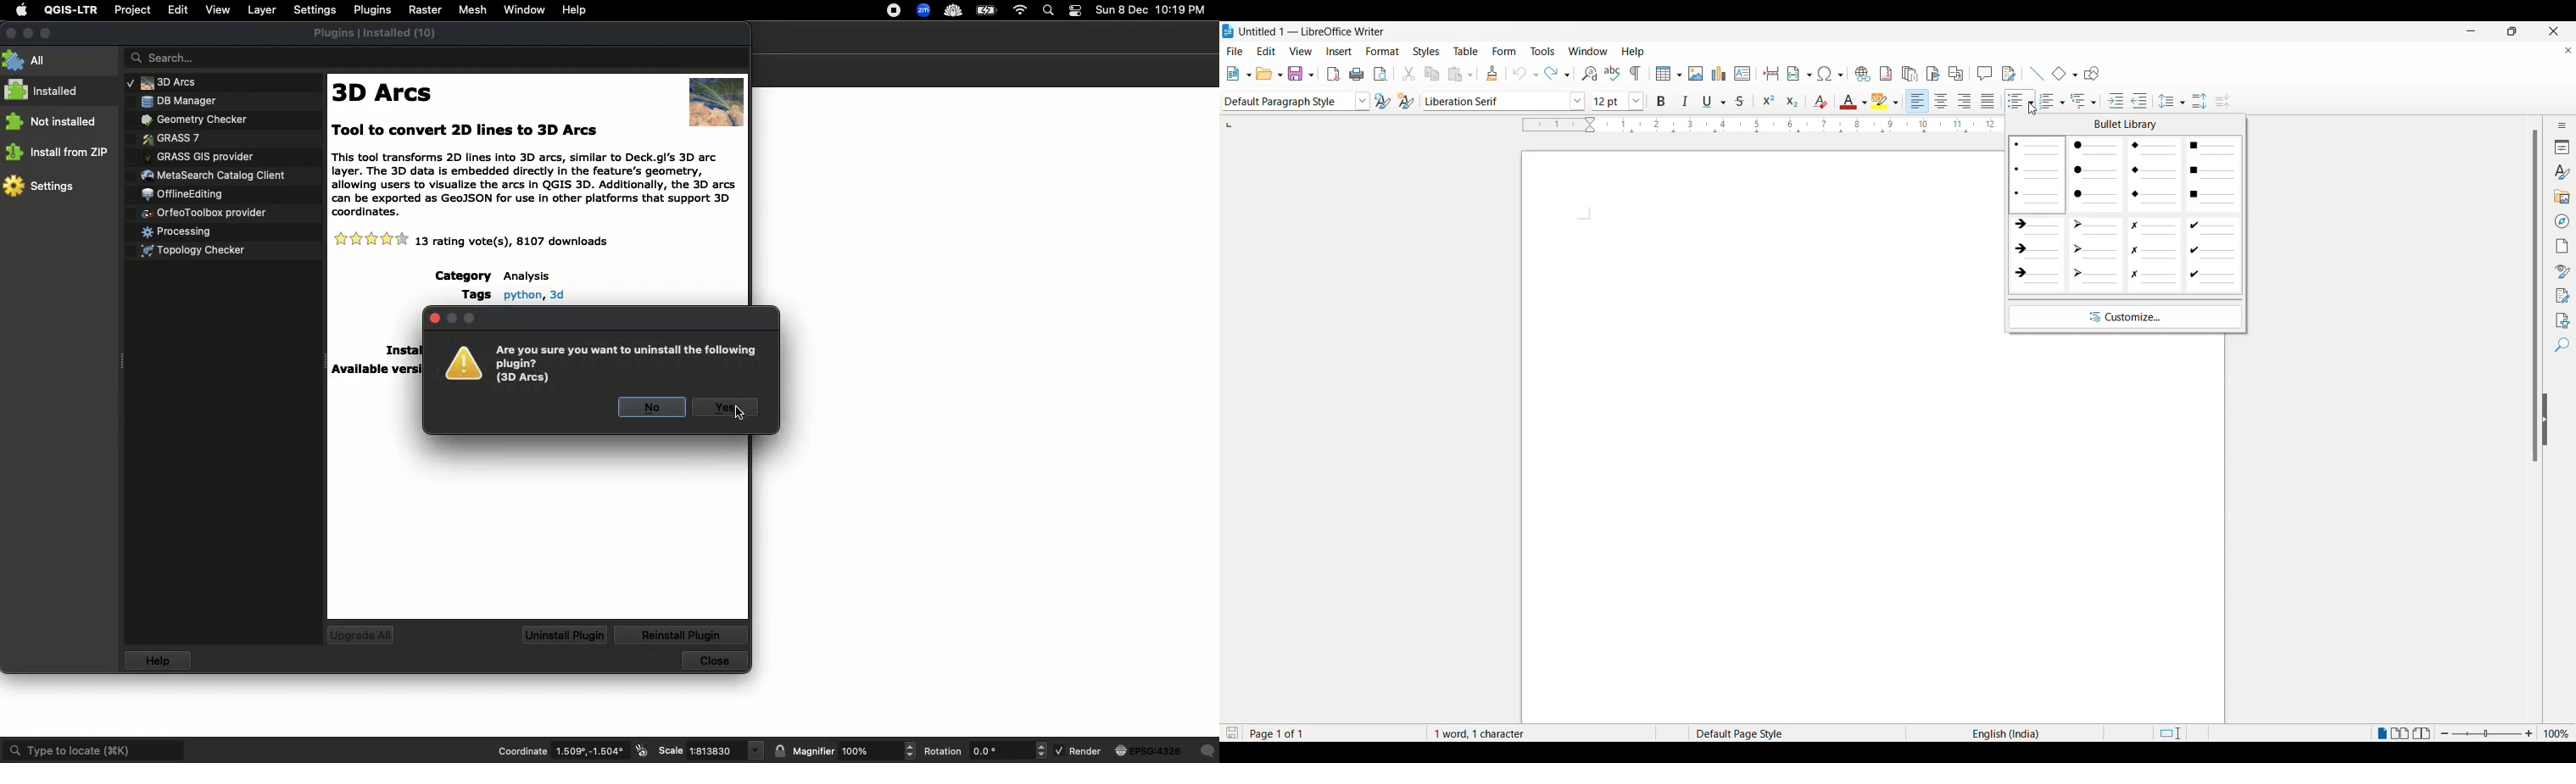 The width and height of the screenshot is (2576, 784). Describe the element at coordinates (2038, 252) in the screenshot. I see `Arrow unordered bullets` at that location.